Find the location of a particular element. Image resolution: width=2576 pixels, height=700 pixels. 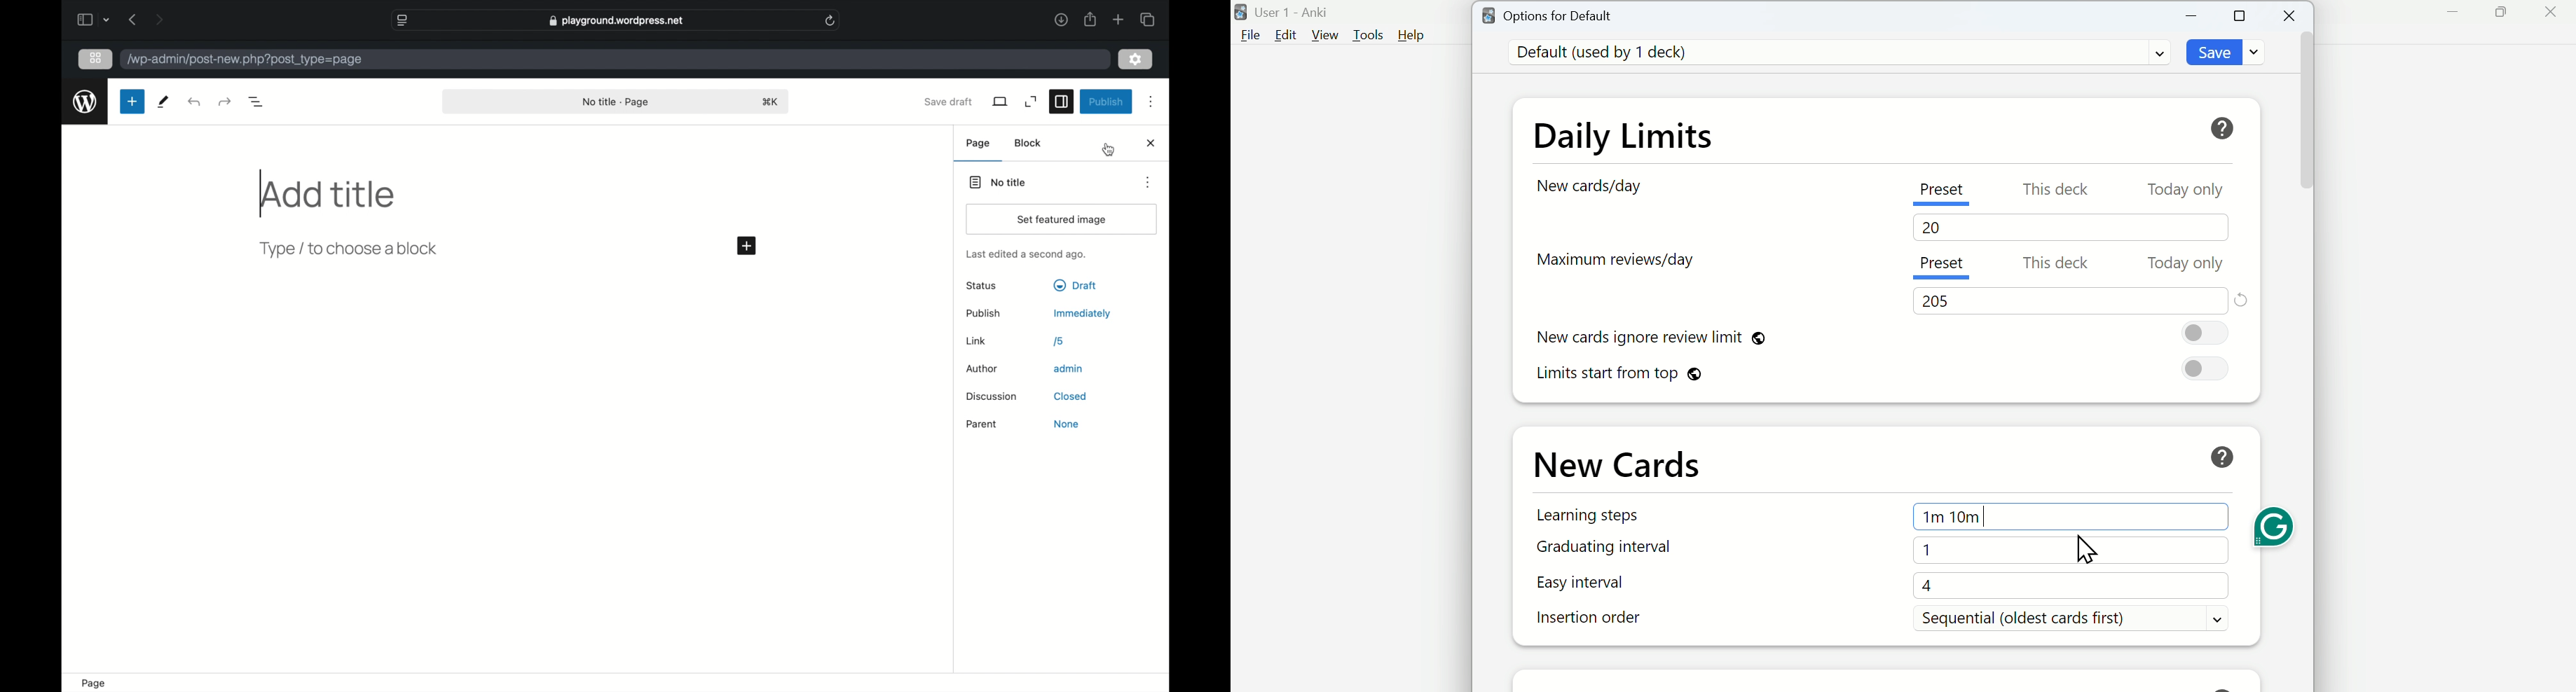

Close is located at coordinates (2289, 14).